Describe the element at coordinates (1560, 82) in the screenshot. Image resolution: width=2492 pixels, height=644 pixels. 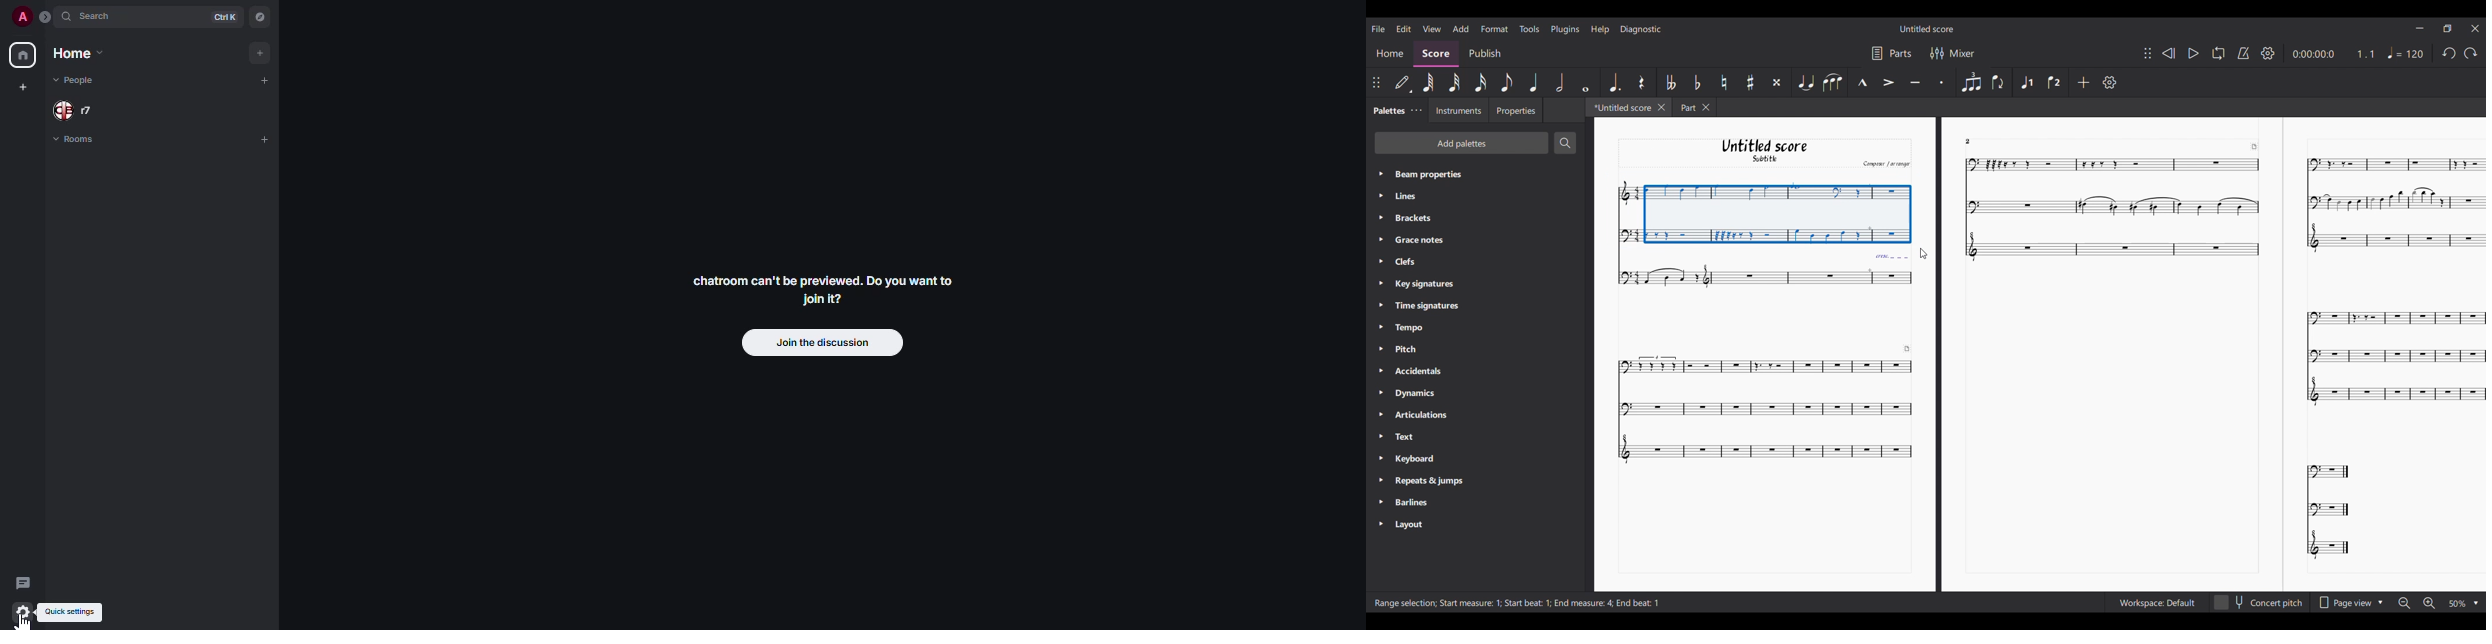
I see `Half note` at that location.